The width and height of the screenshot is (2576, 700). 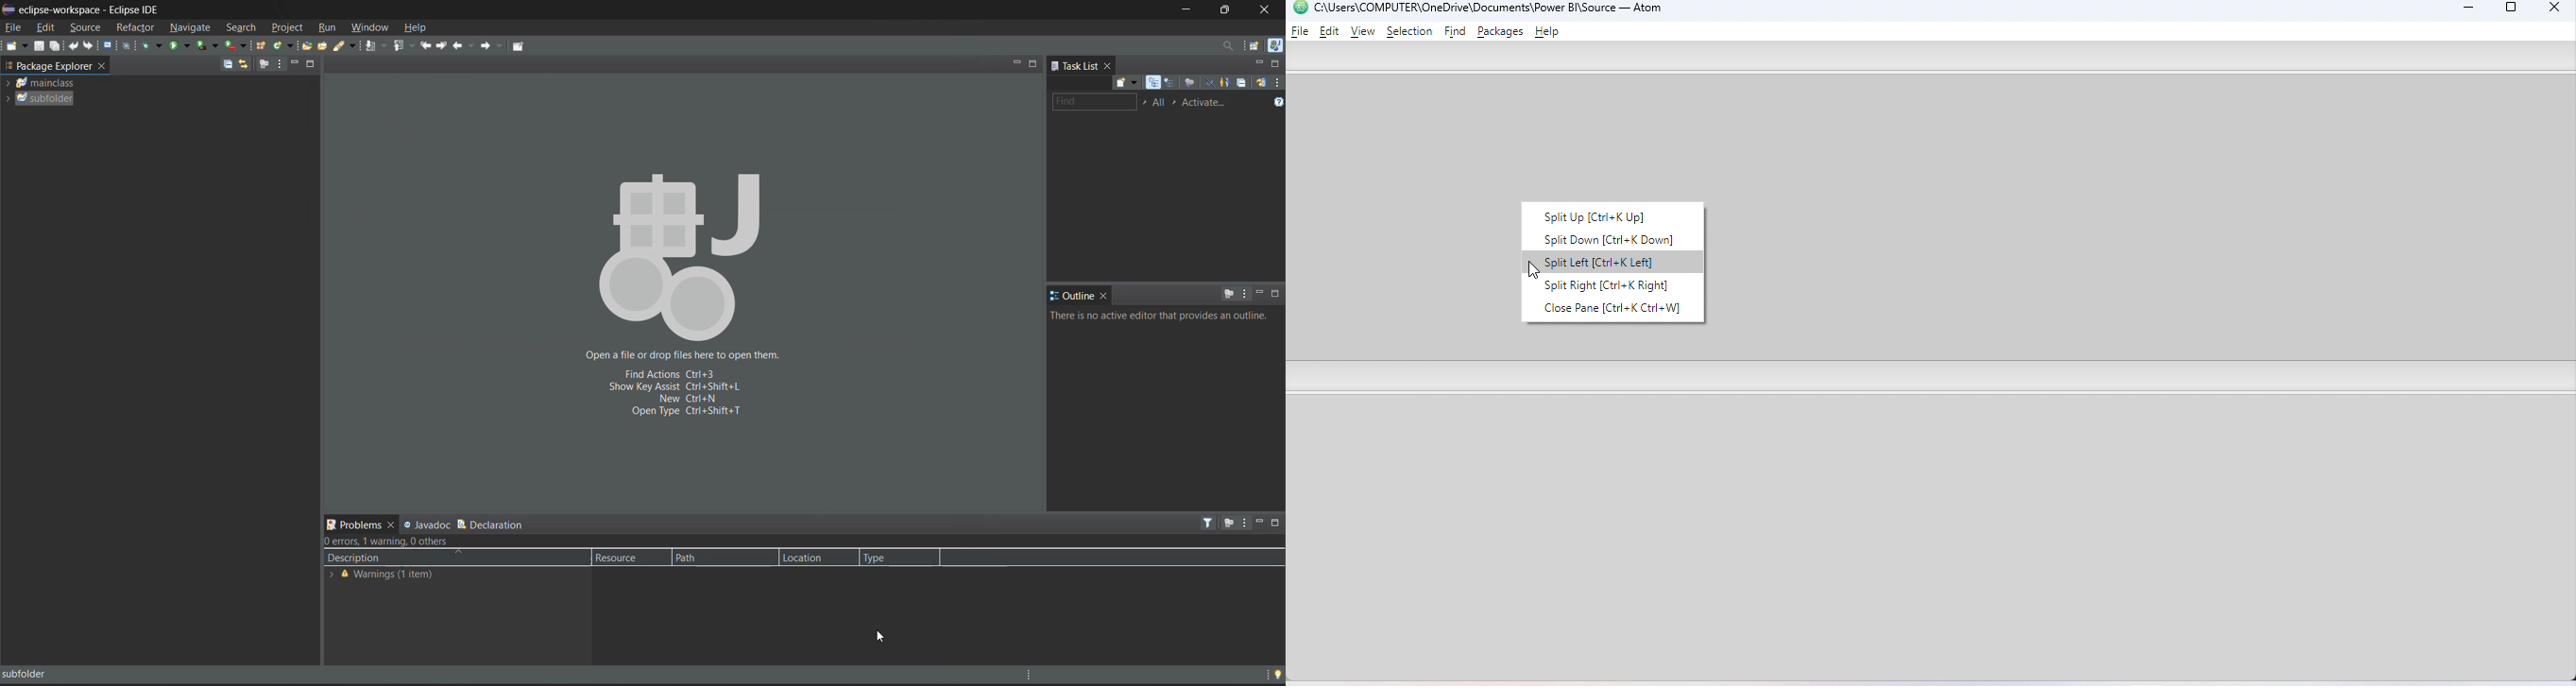 What do you see at coordinates (1074, 64) in the screenshot?
I see `task list` at bounding box center [1074, 64].